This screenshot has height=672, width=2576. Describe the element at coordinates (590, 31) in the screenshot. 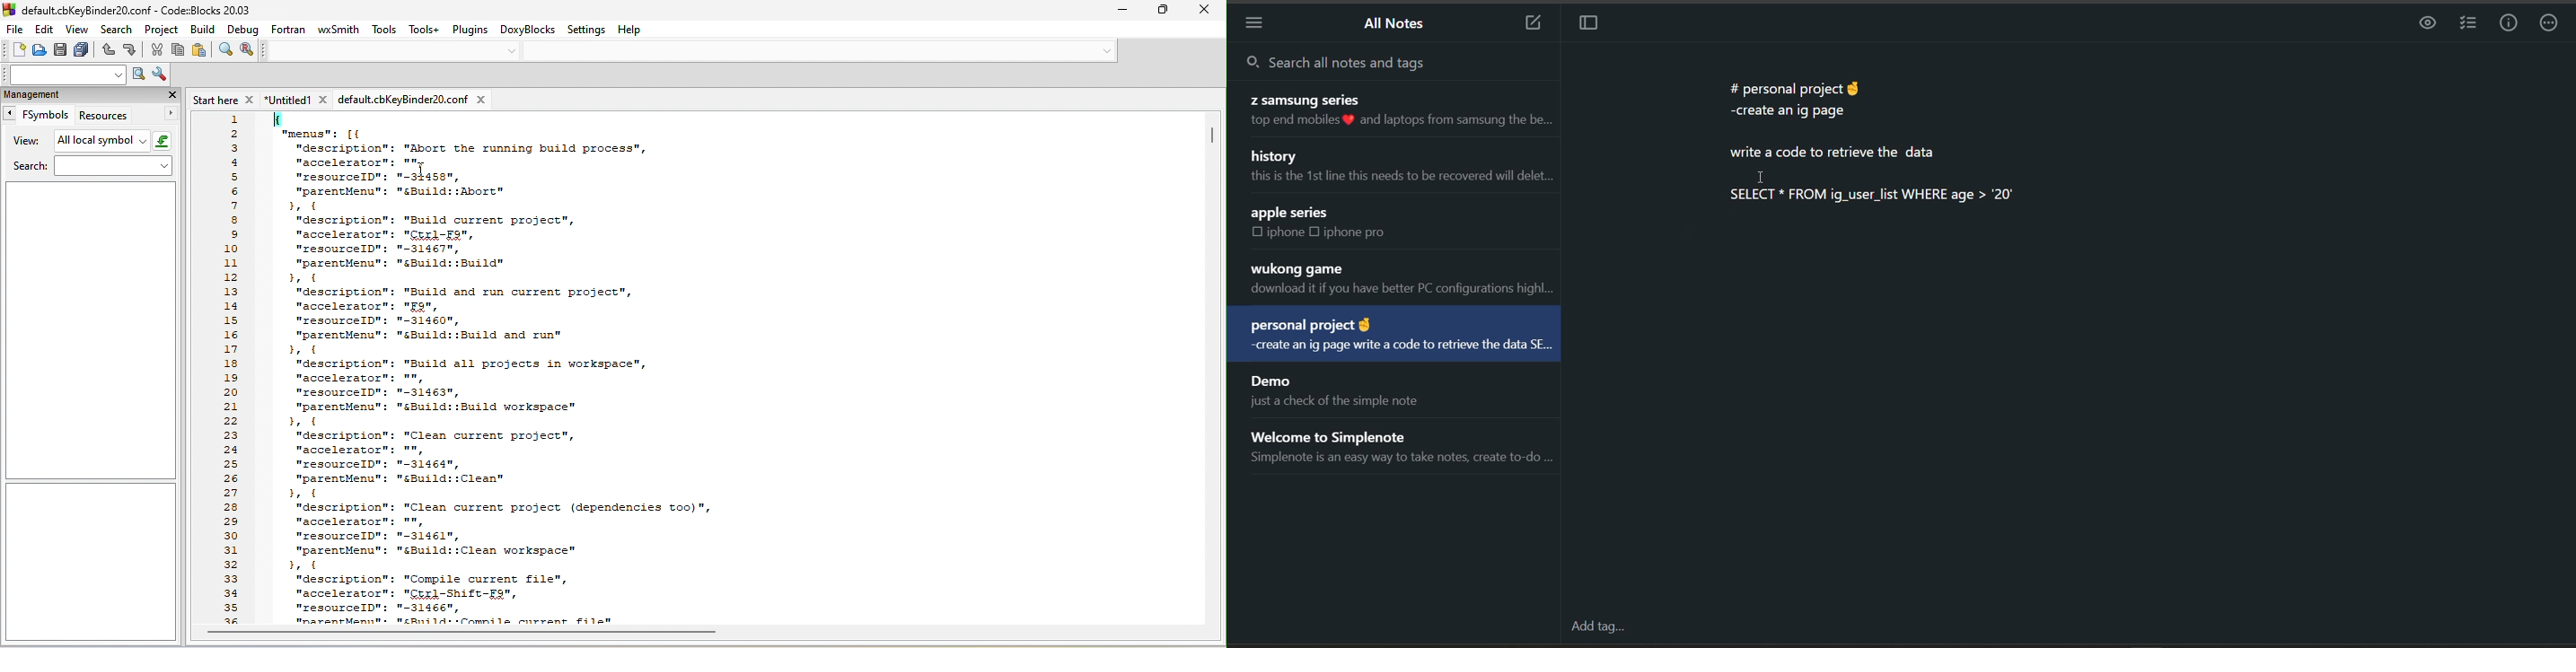

I see `setting` at that location.